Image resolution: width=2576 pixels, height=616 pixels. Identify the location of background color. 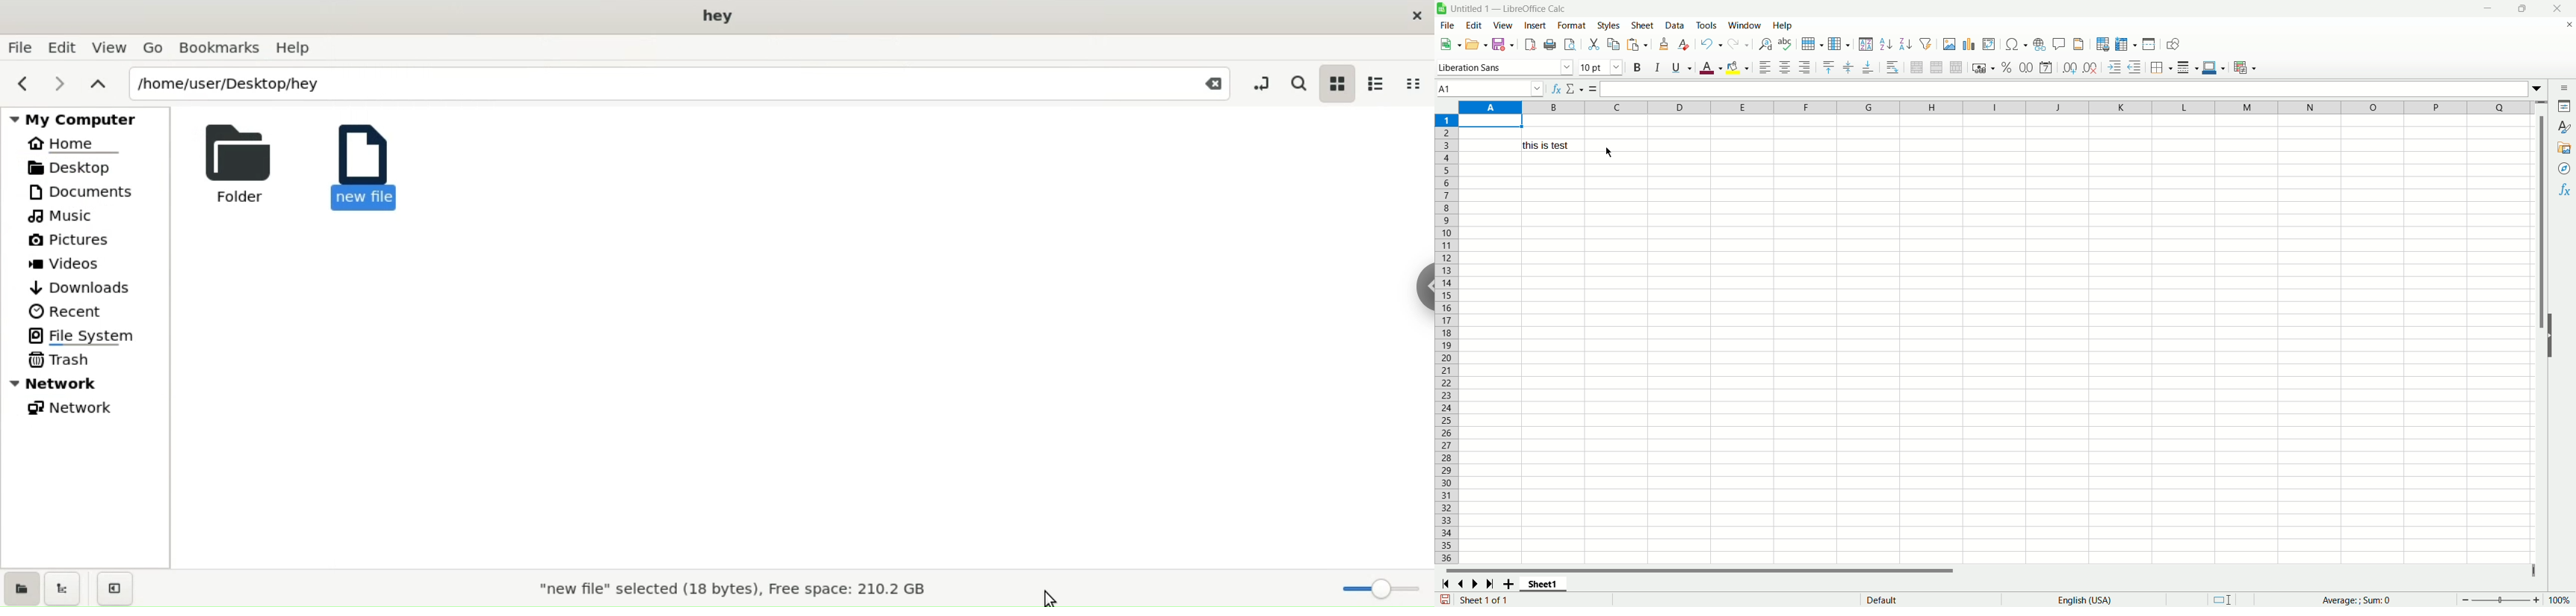
(1739, 66).